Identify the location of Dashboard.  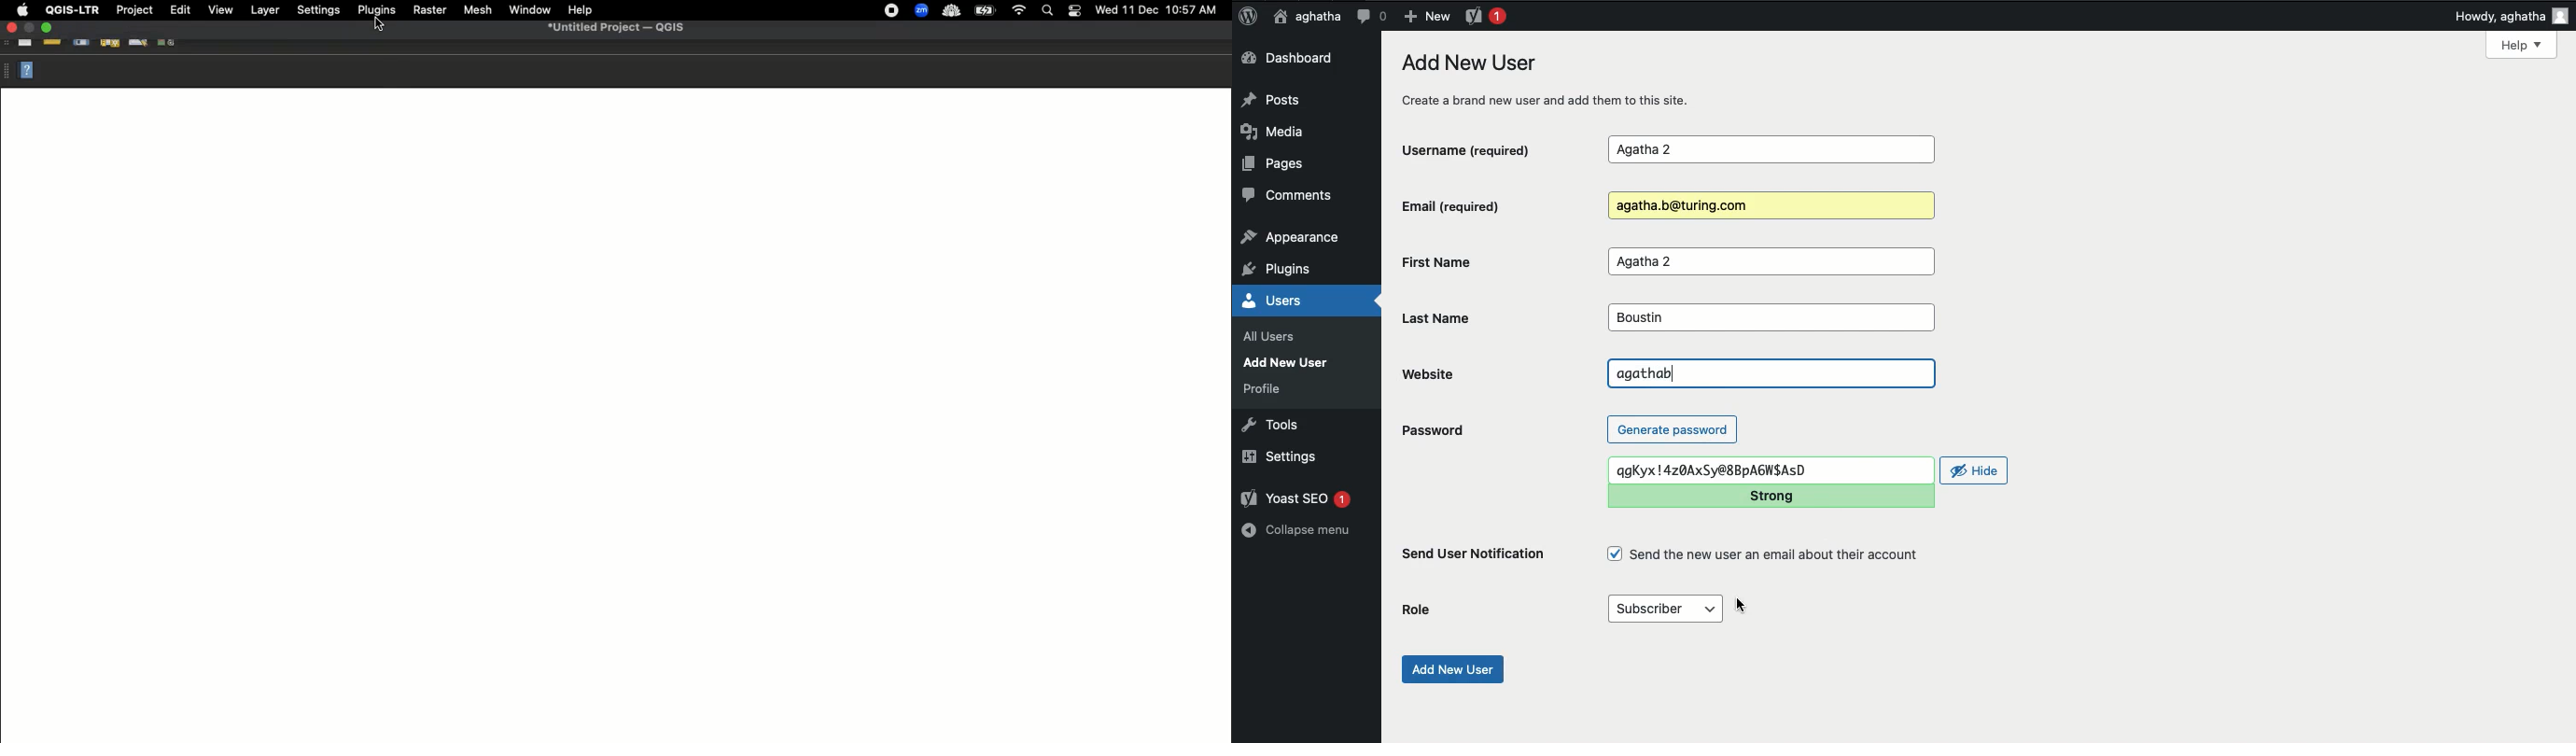
(1293, 59).